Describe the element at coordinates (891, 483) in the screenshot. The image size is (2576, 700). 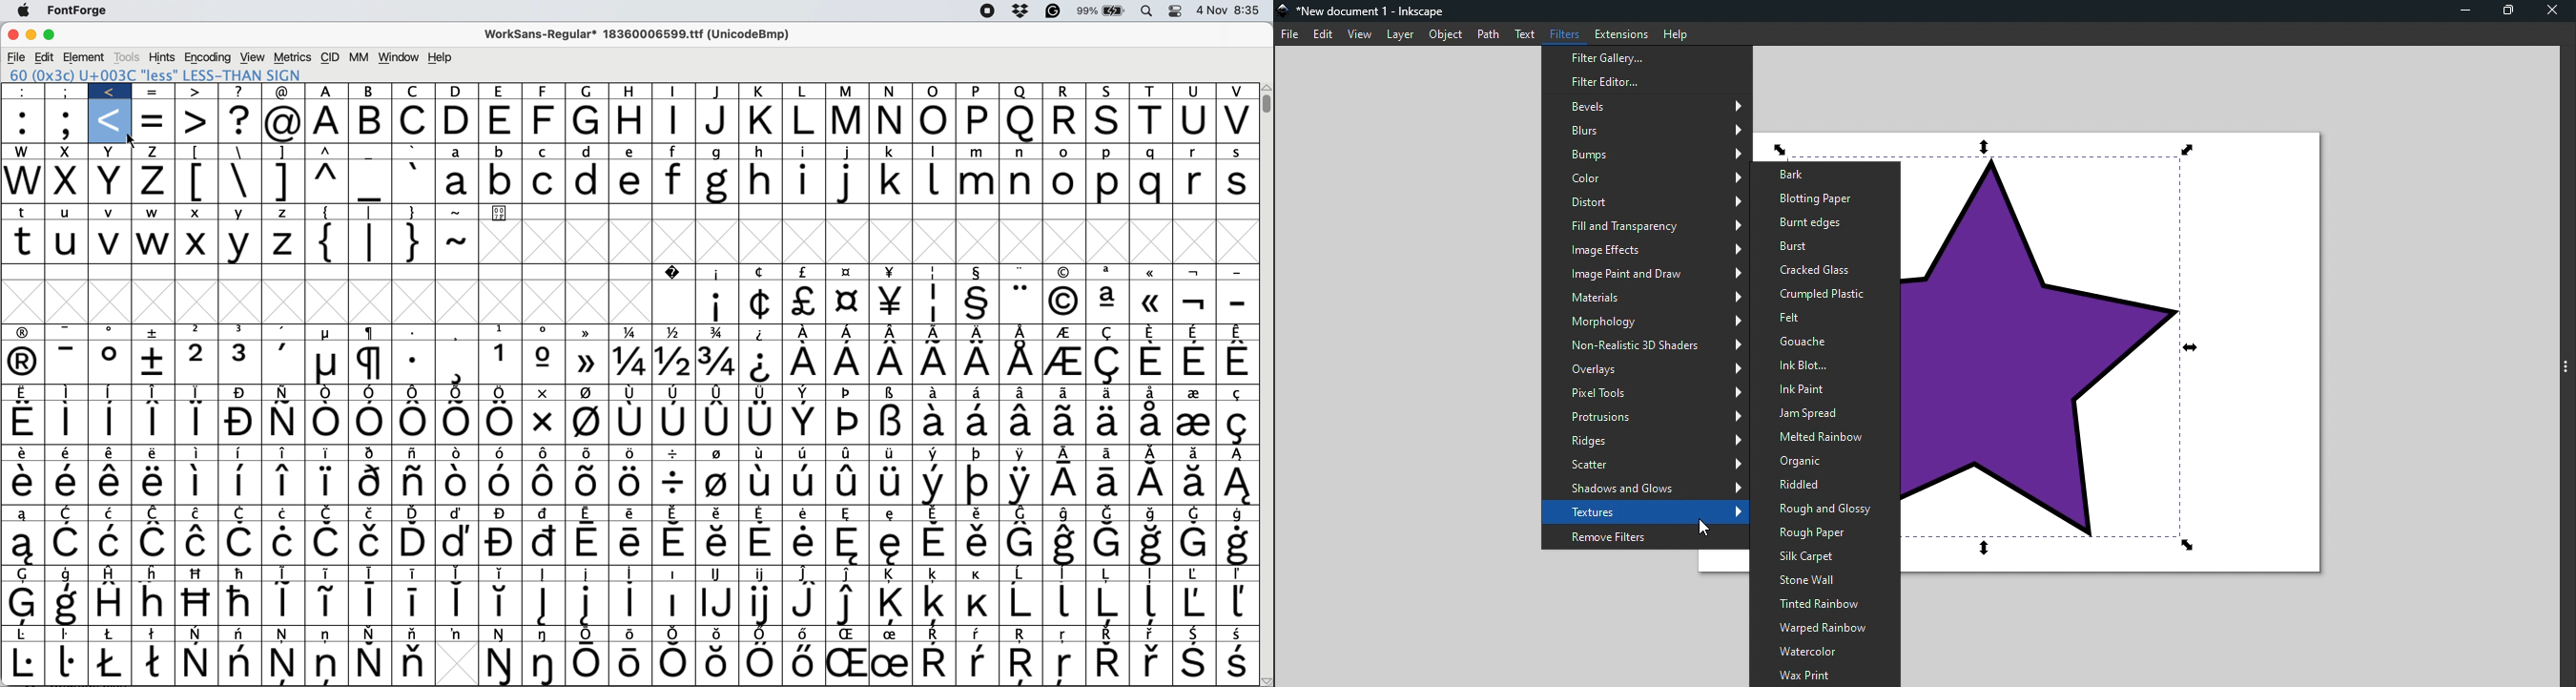
I see `Symbol` at that location.